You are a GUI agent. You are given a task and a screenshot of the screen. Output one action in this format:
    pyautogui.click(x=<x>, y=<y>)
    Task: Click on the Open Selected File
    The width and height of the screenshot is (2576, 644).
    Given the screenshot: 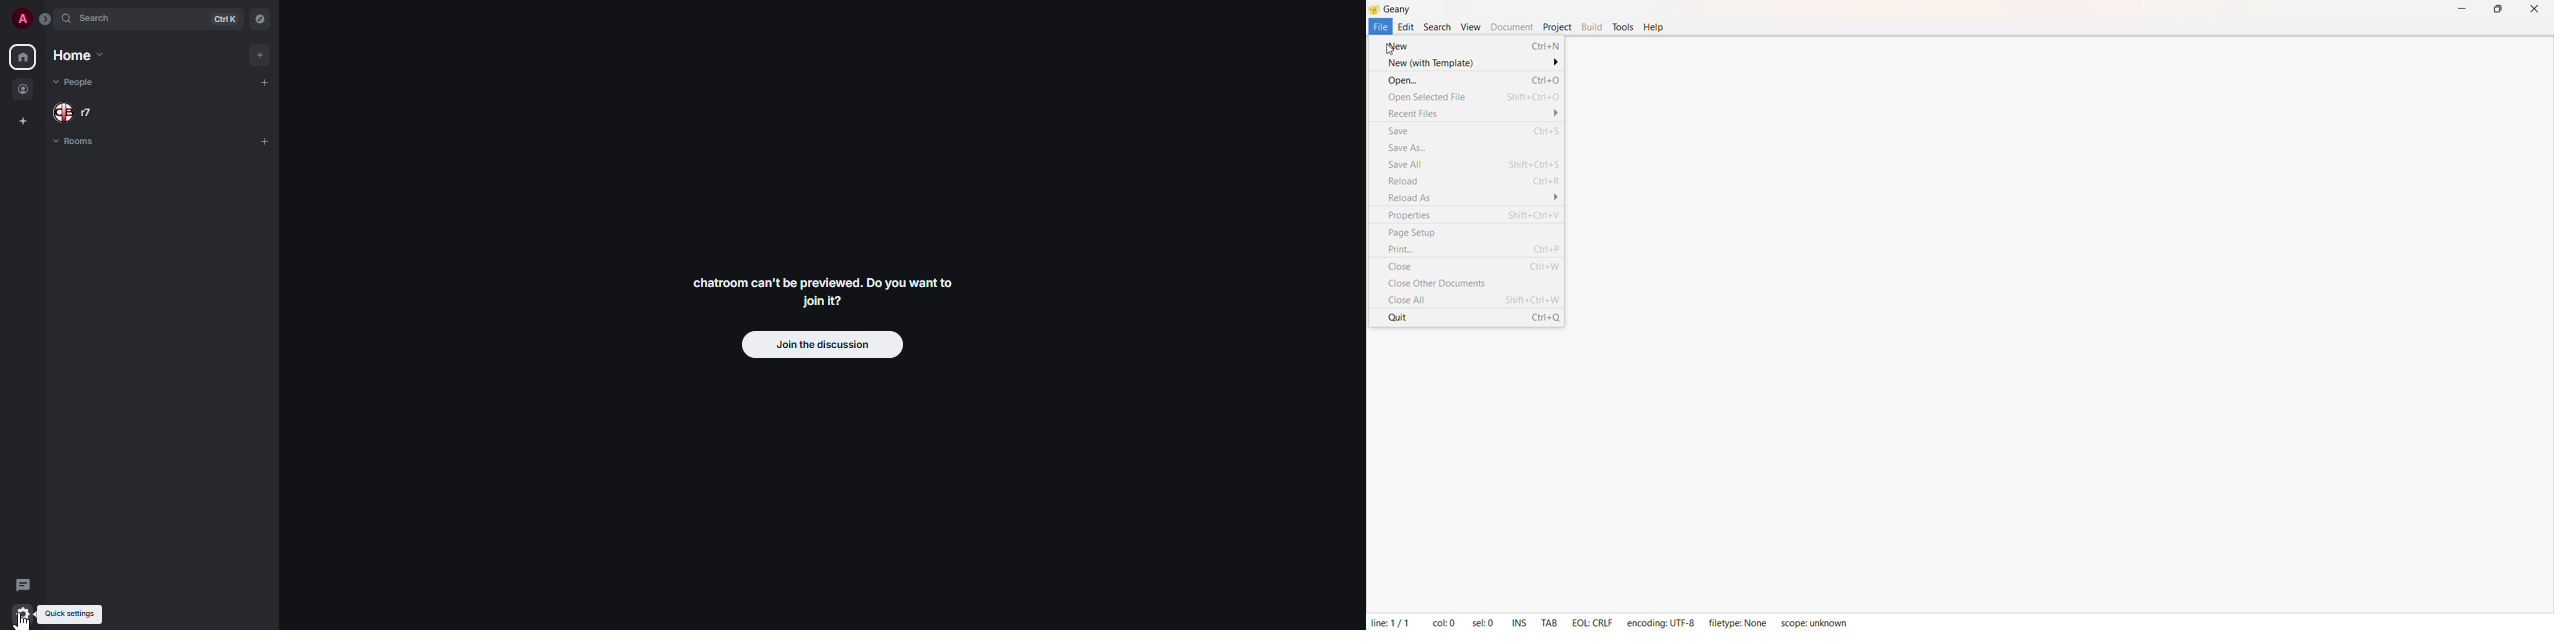 What is the action you would take?
    pyautogui.click(x=1472, y=98)
    